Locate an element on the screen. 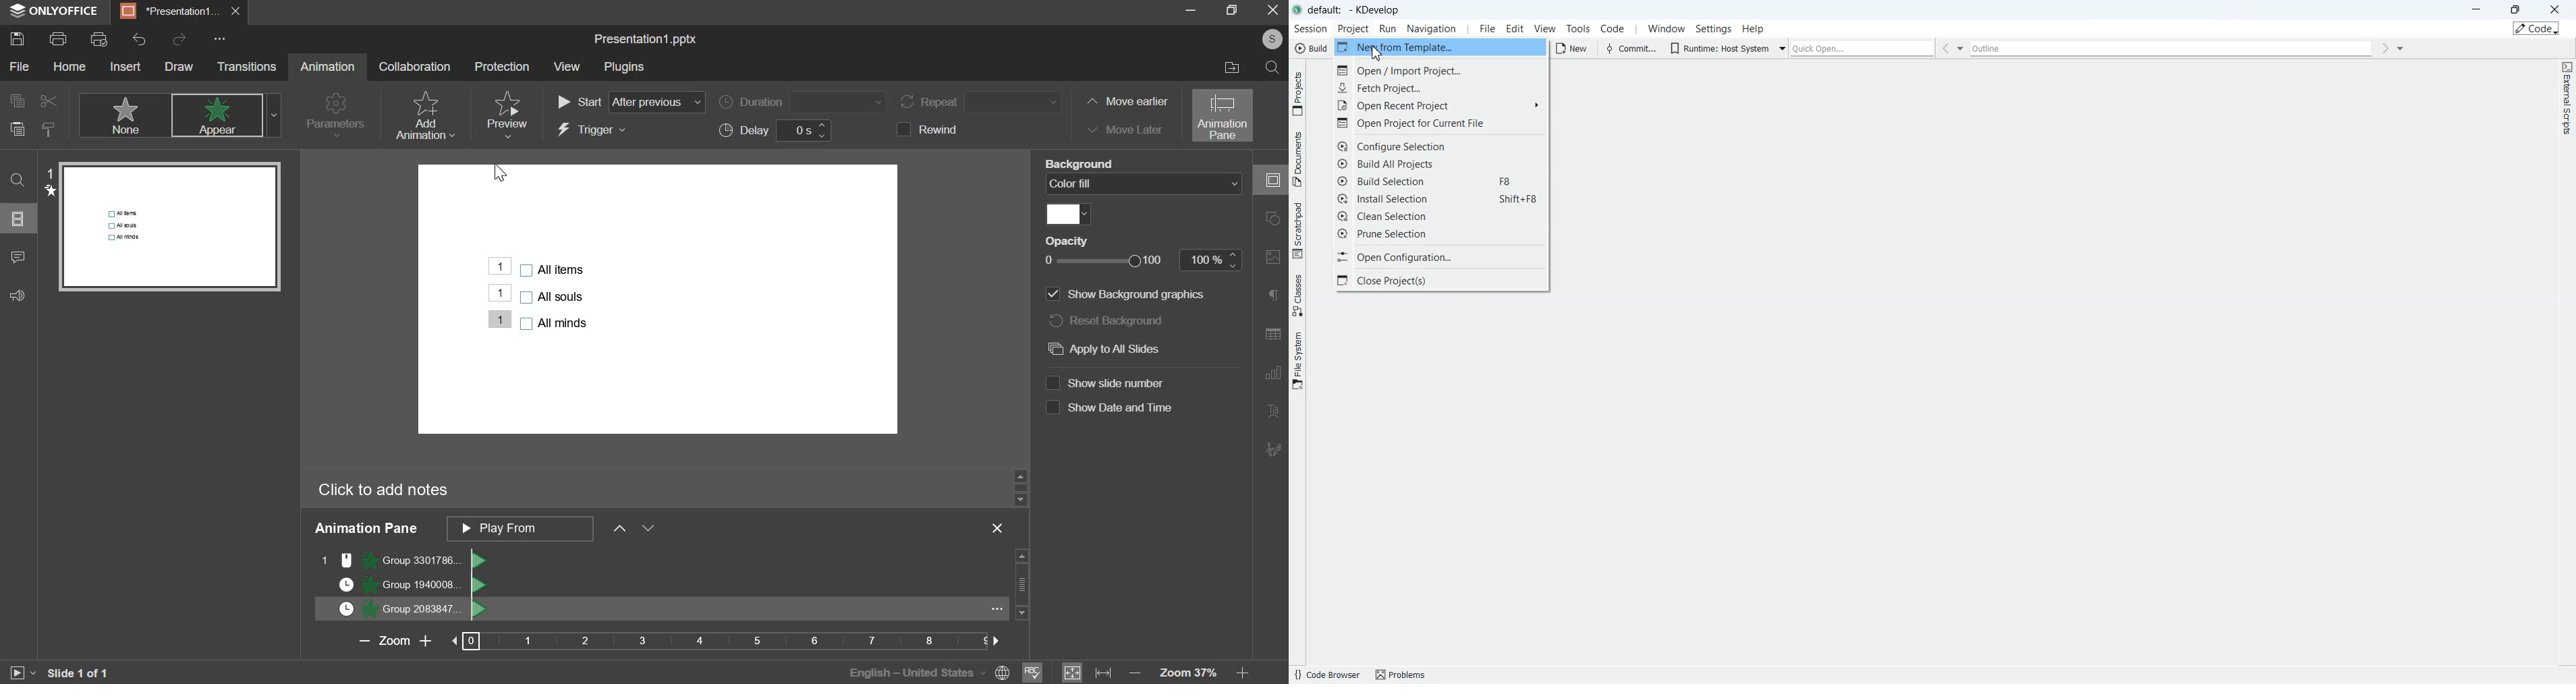  zoom is located at coordinates (669, 640).